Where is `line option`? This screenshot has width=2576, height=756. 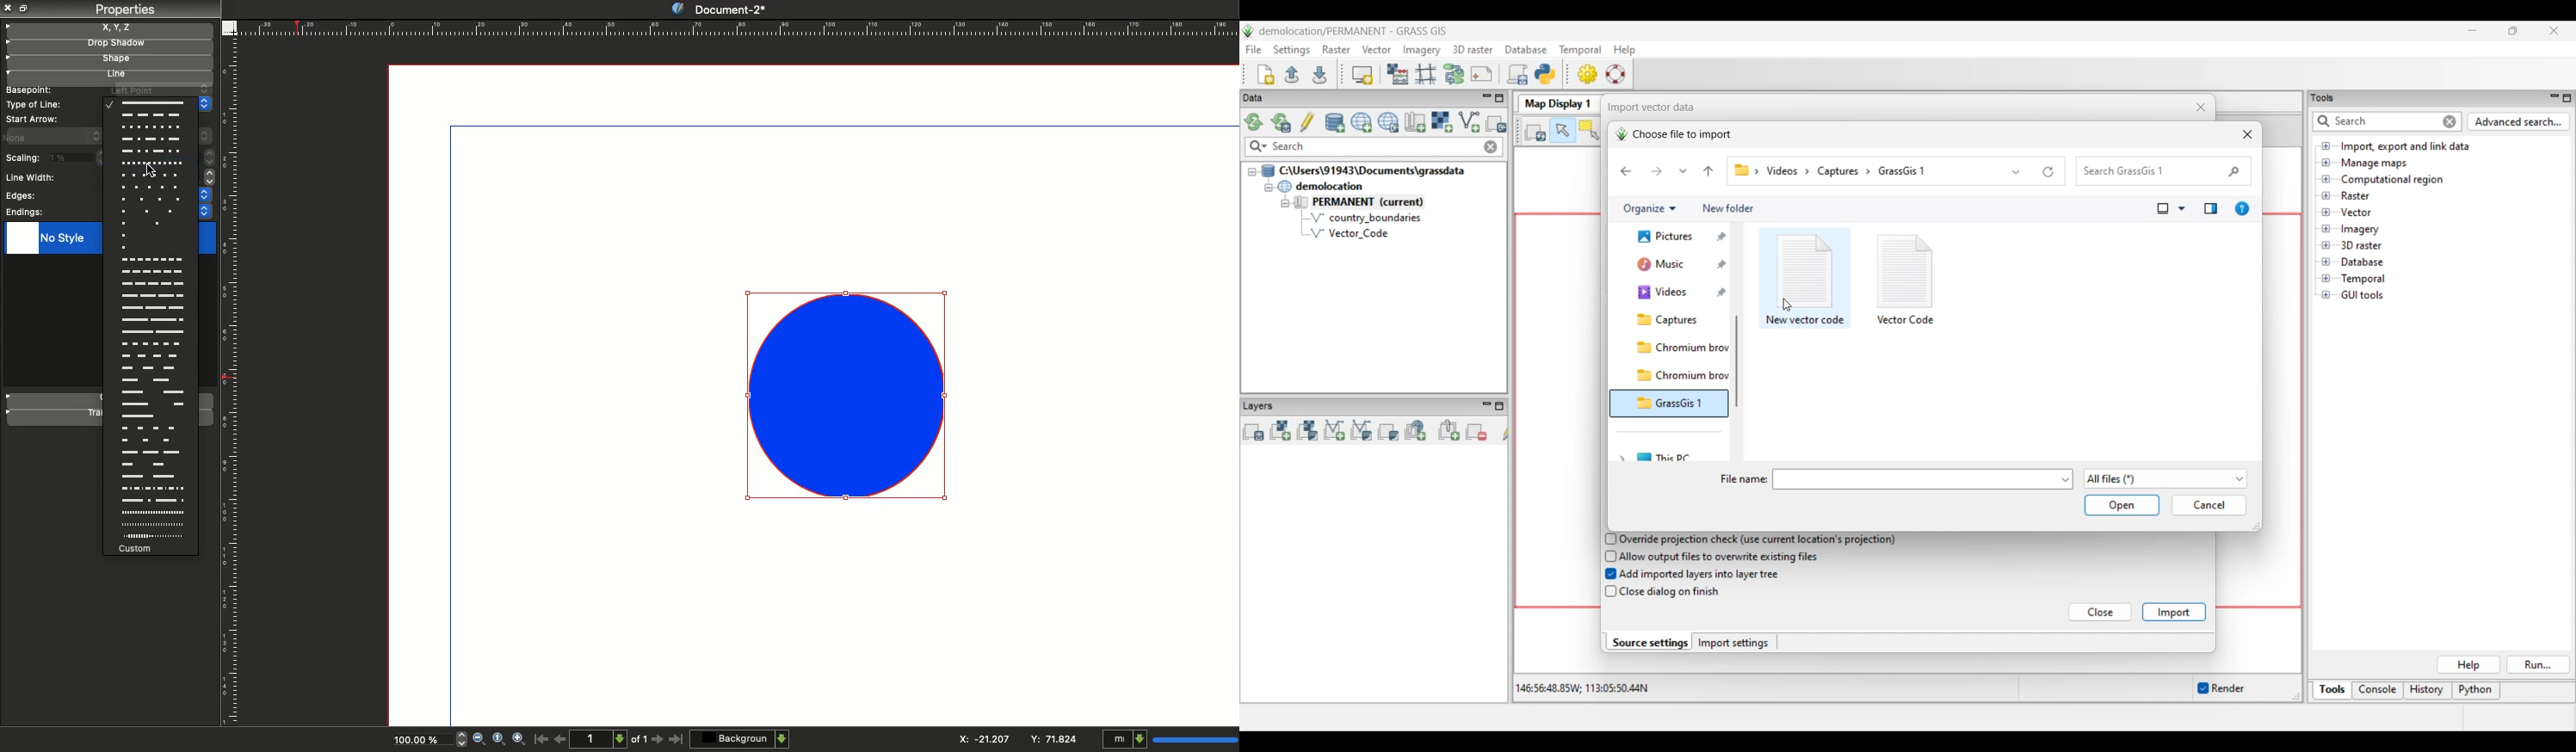
line option is located at coordinates (151, 524).